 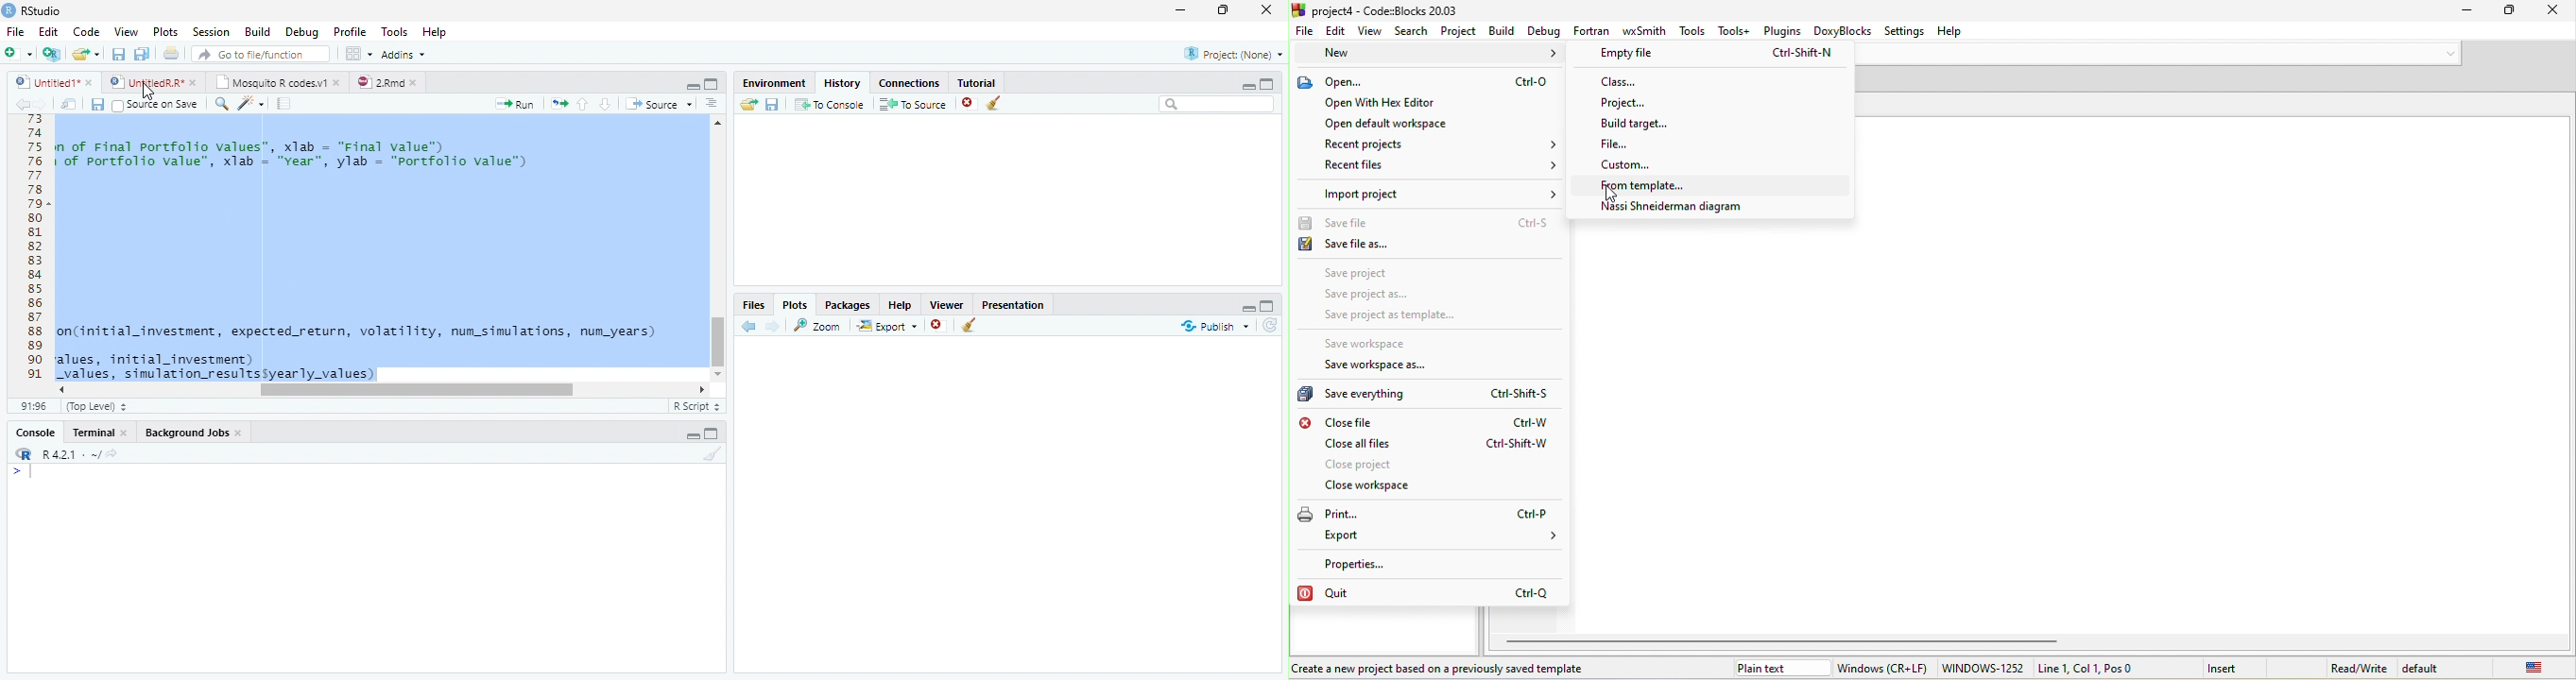 I want to click on Plots, so click(x=795, y=304).